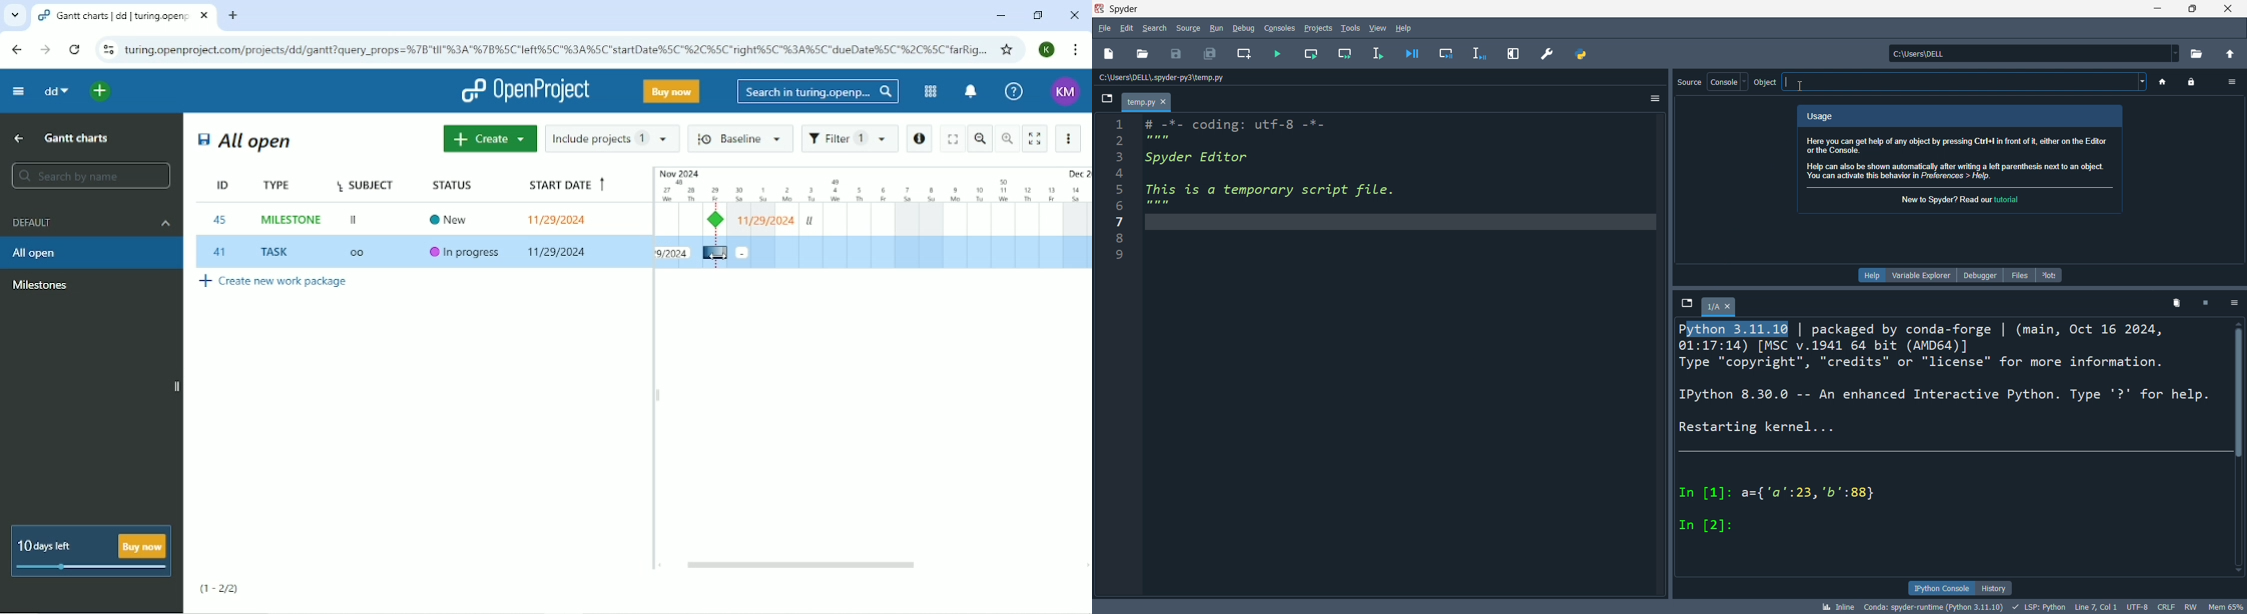 The height and width of the screenshot is (616, 2268). I want to click on 11/29/2024, so click(559, 253).